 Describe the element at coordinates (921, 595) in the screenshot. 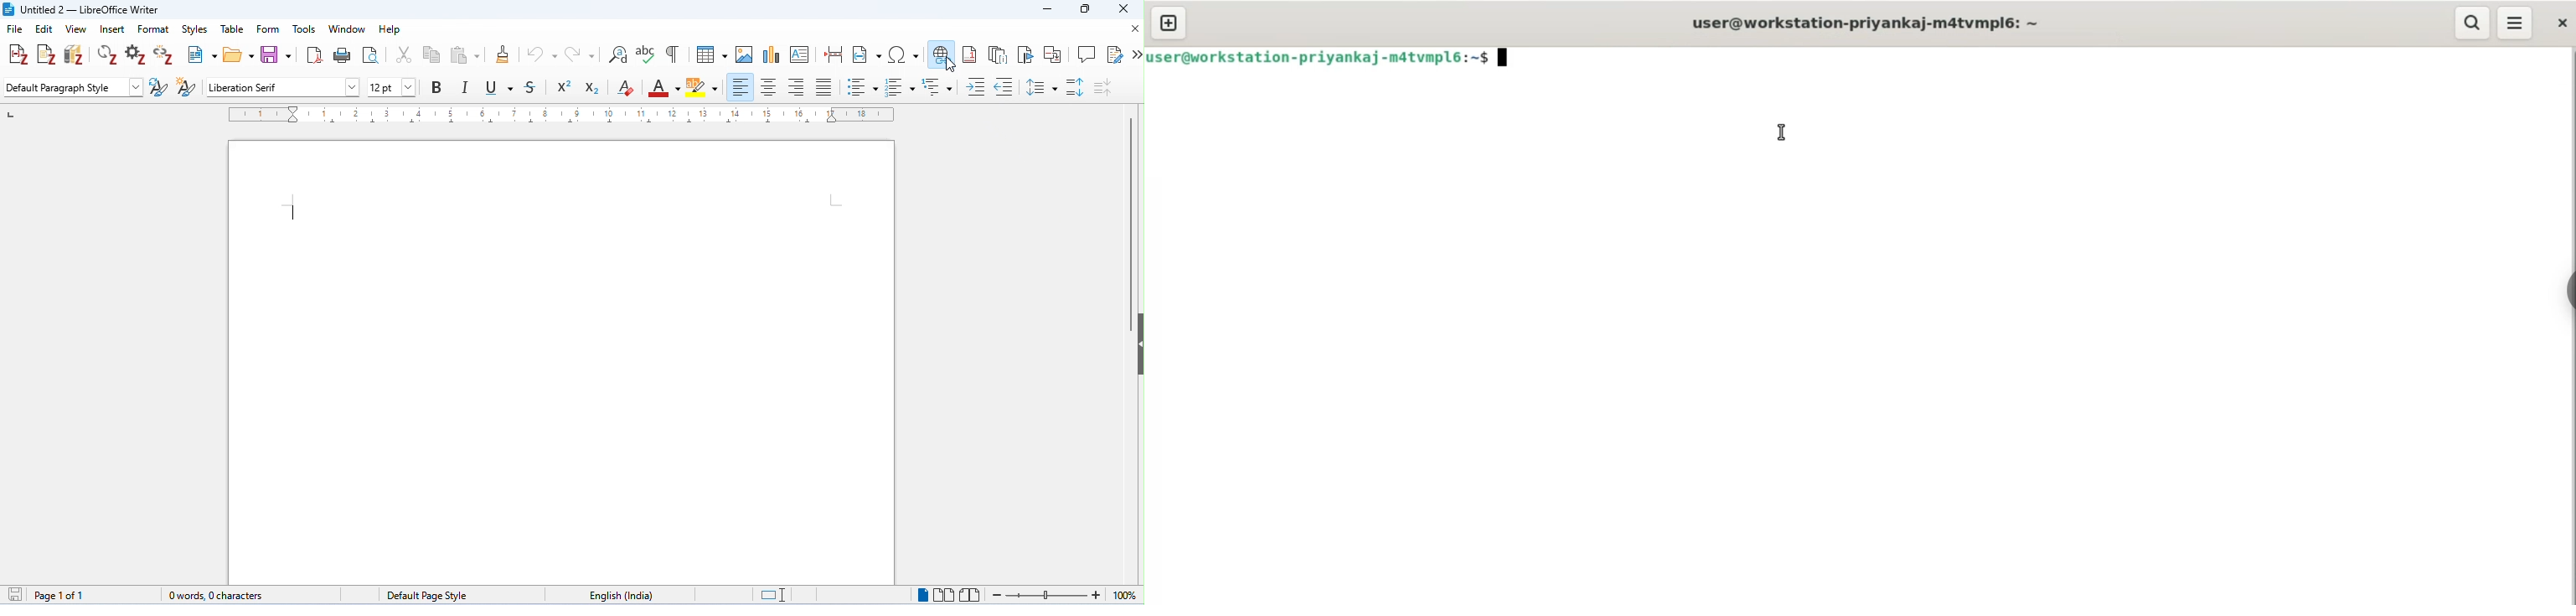

I see `single page view` at that location.